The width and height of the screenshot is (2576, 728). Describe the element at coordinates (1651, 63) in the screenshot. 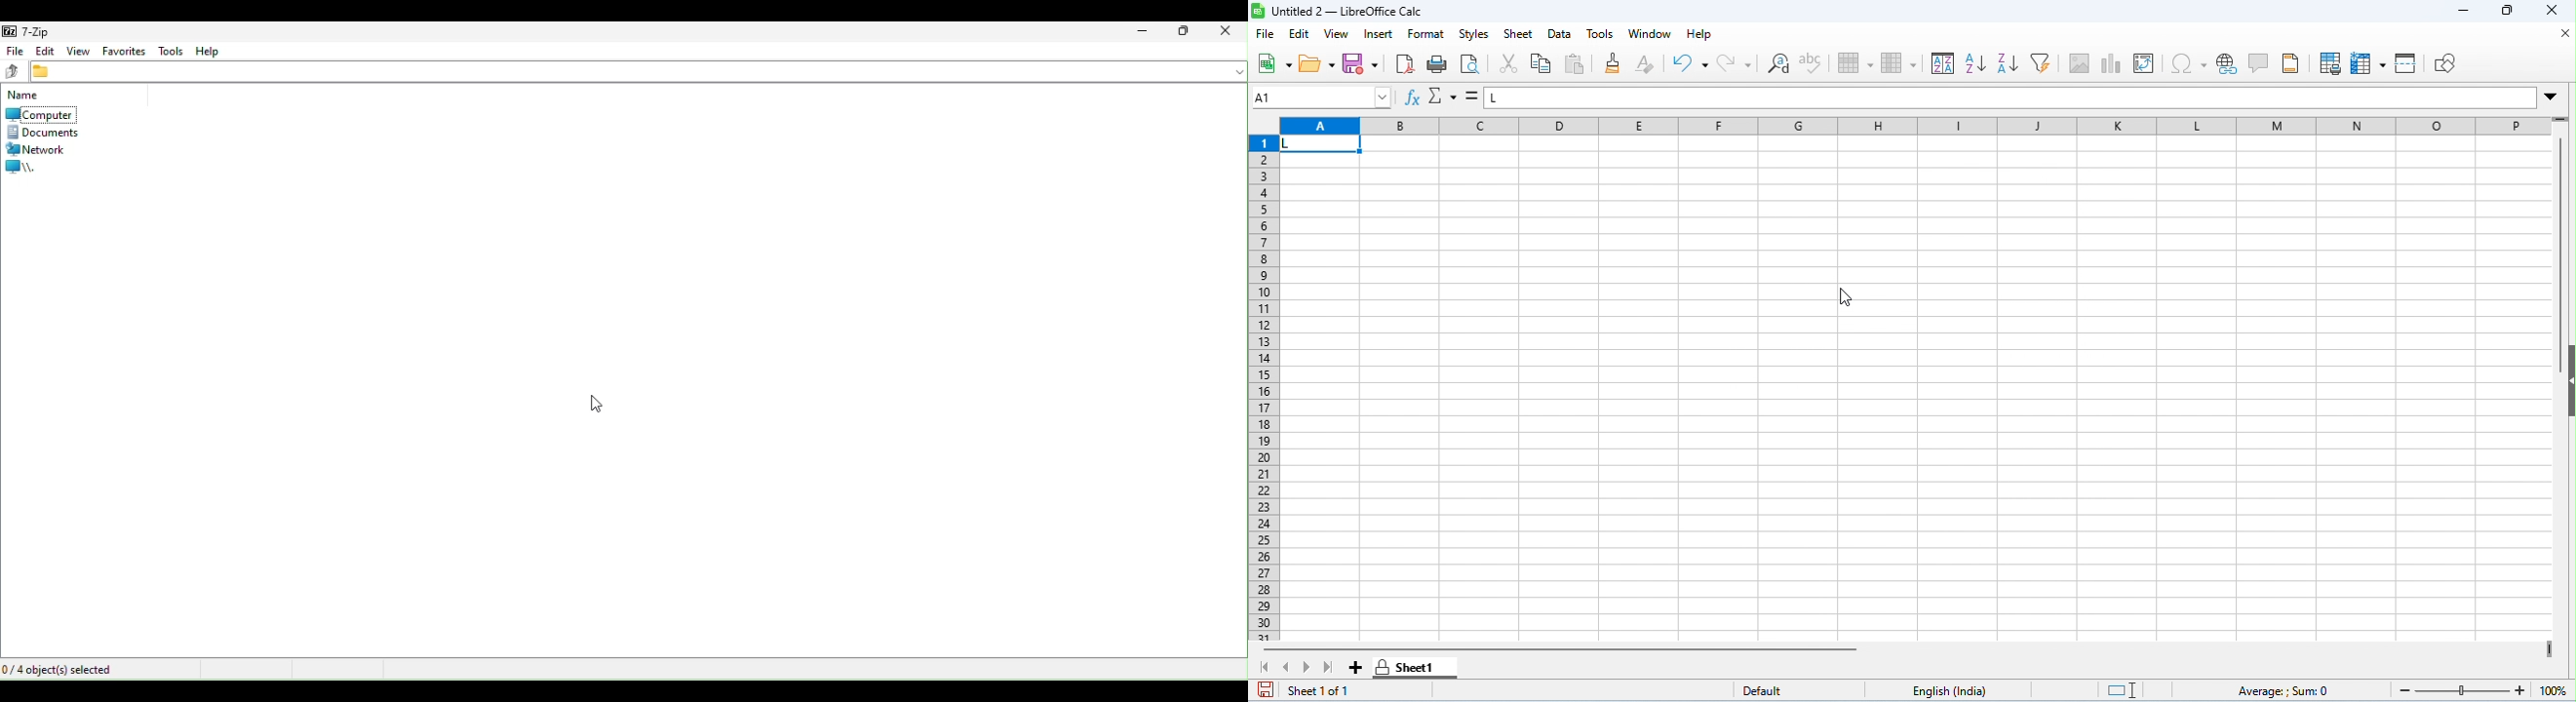

I see `clear direct formatting ` at that location.